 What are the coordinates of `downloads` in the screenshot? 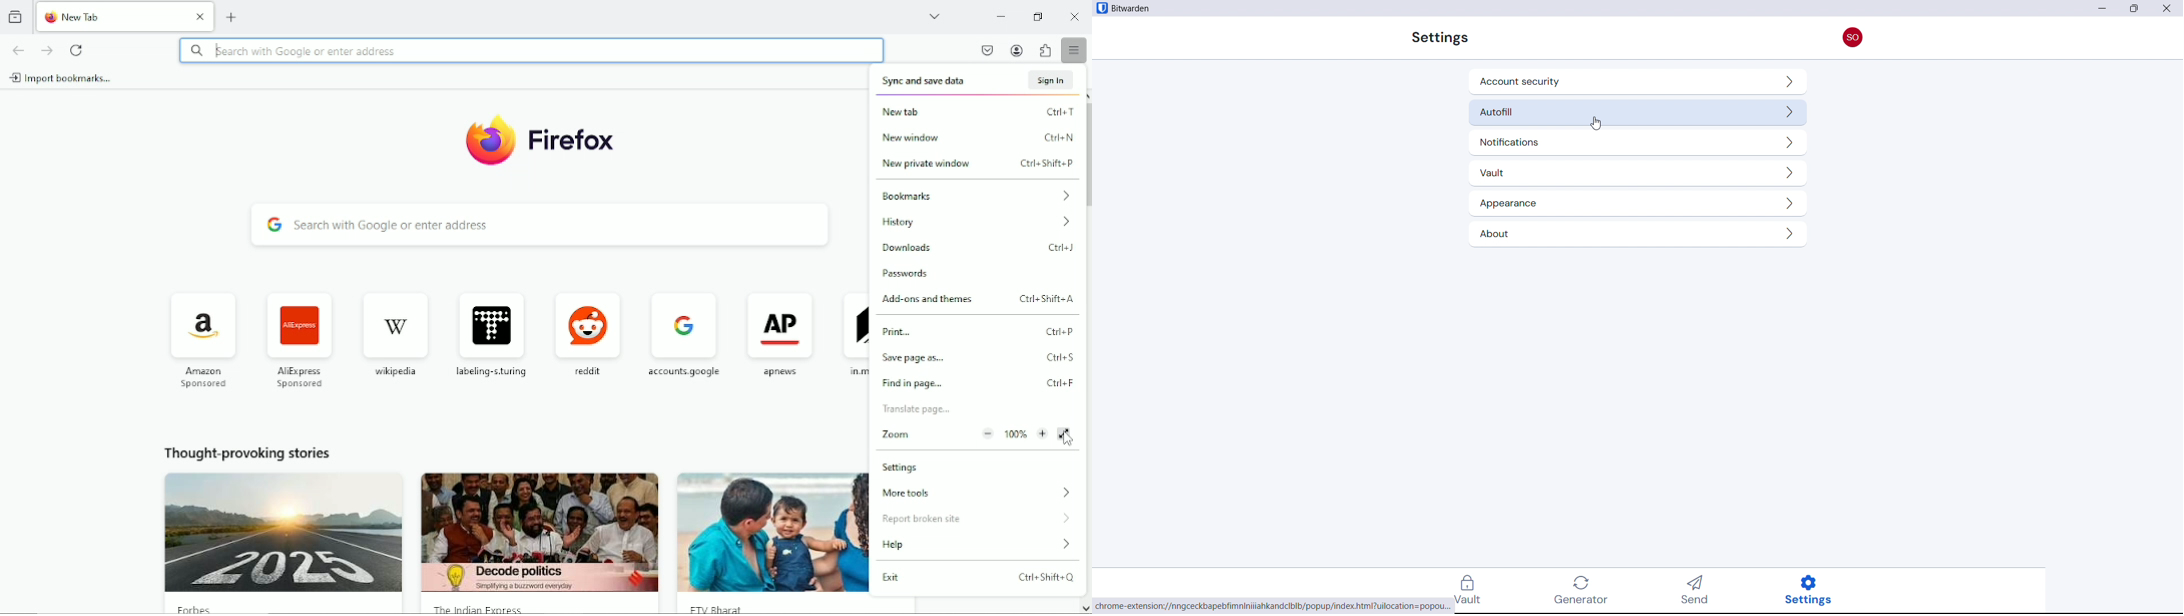 It's located at (982, 248).